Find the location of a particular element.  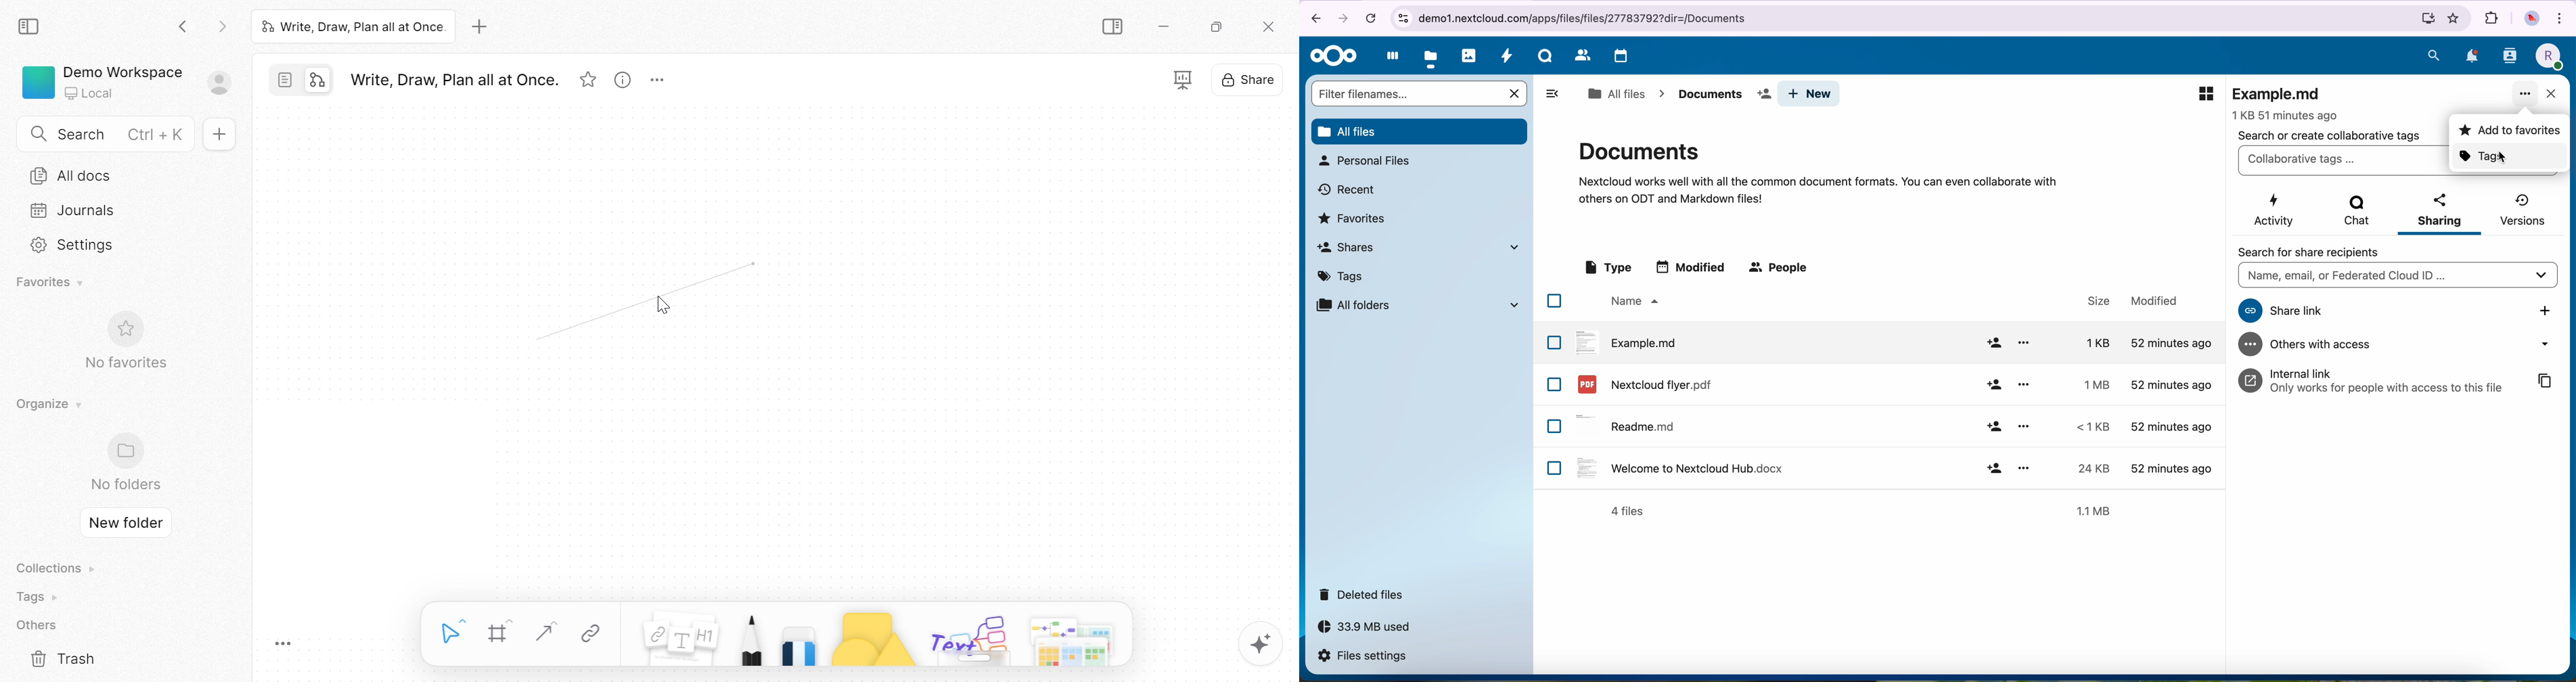

others with acces is located at coordinates (2402, 345).